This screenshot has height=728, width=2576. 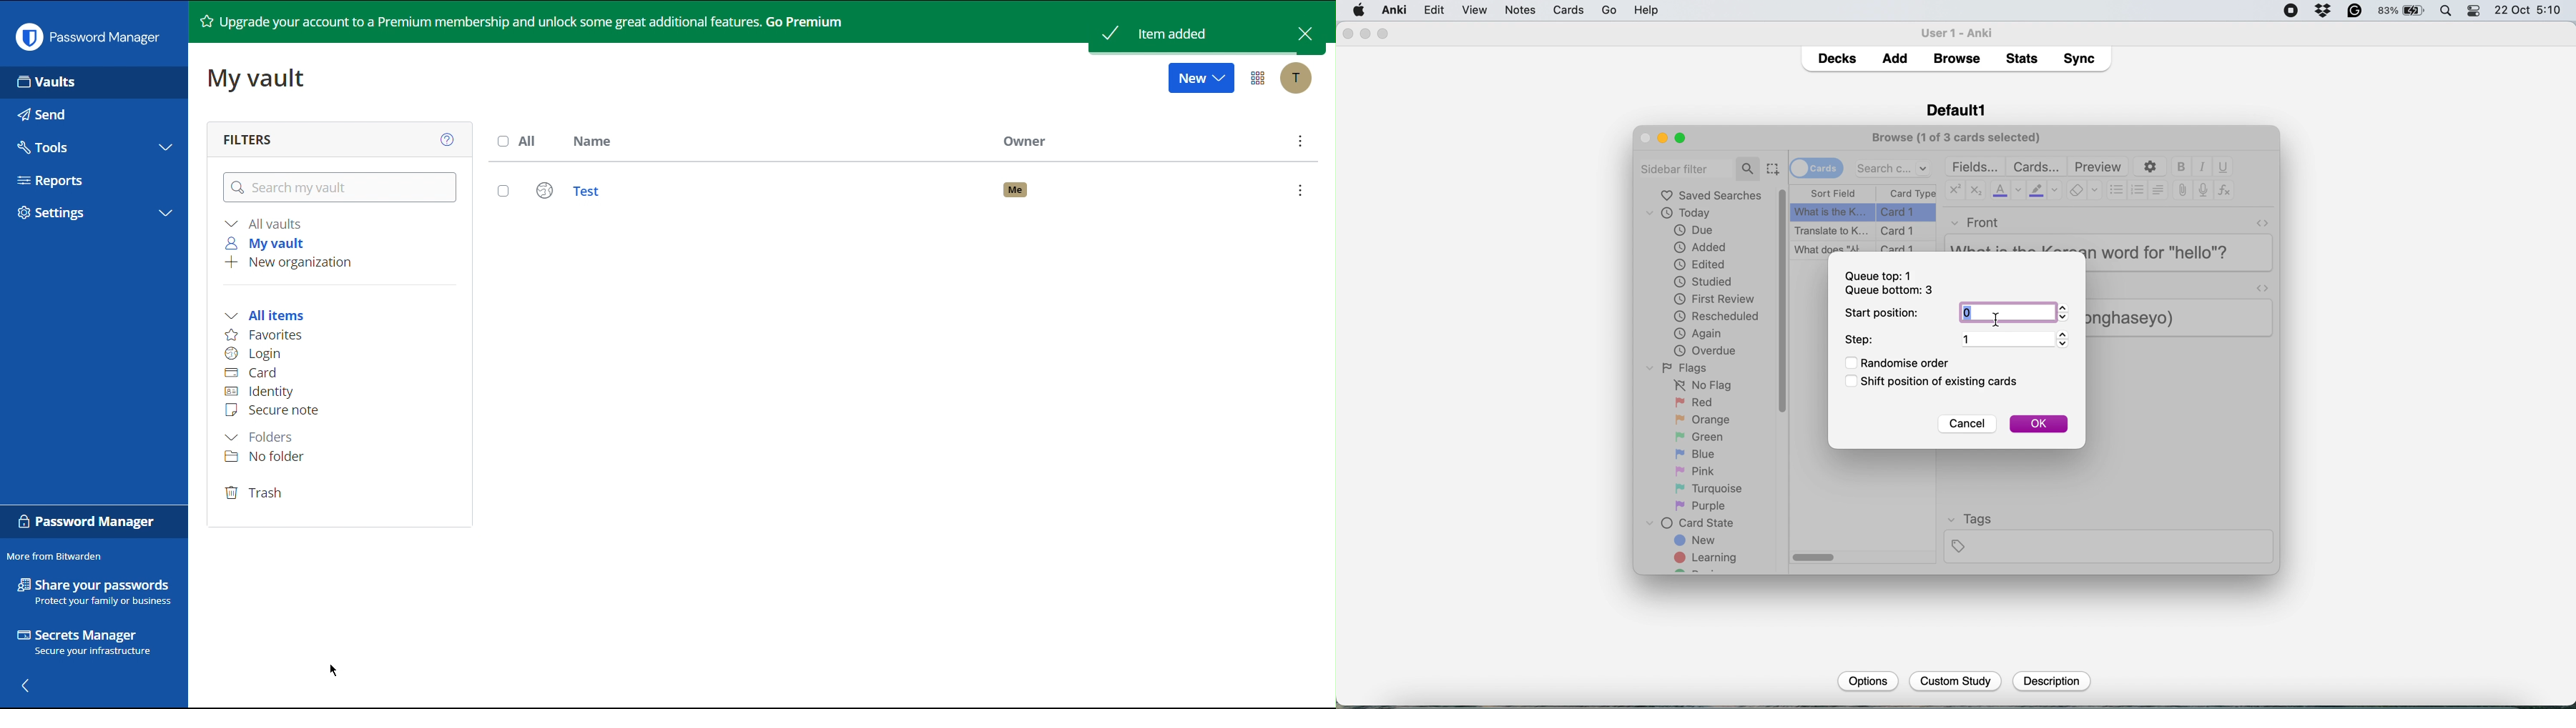 What do you see at coordinates (90, 145) in the screenshot?
I see `Tools` at bounding box center [90, 145].